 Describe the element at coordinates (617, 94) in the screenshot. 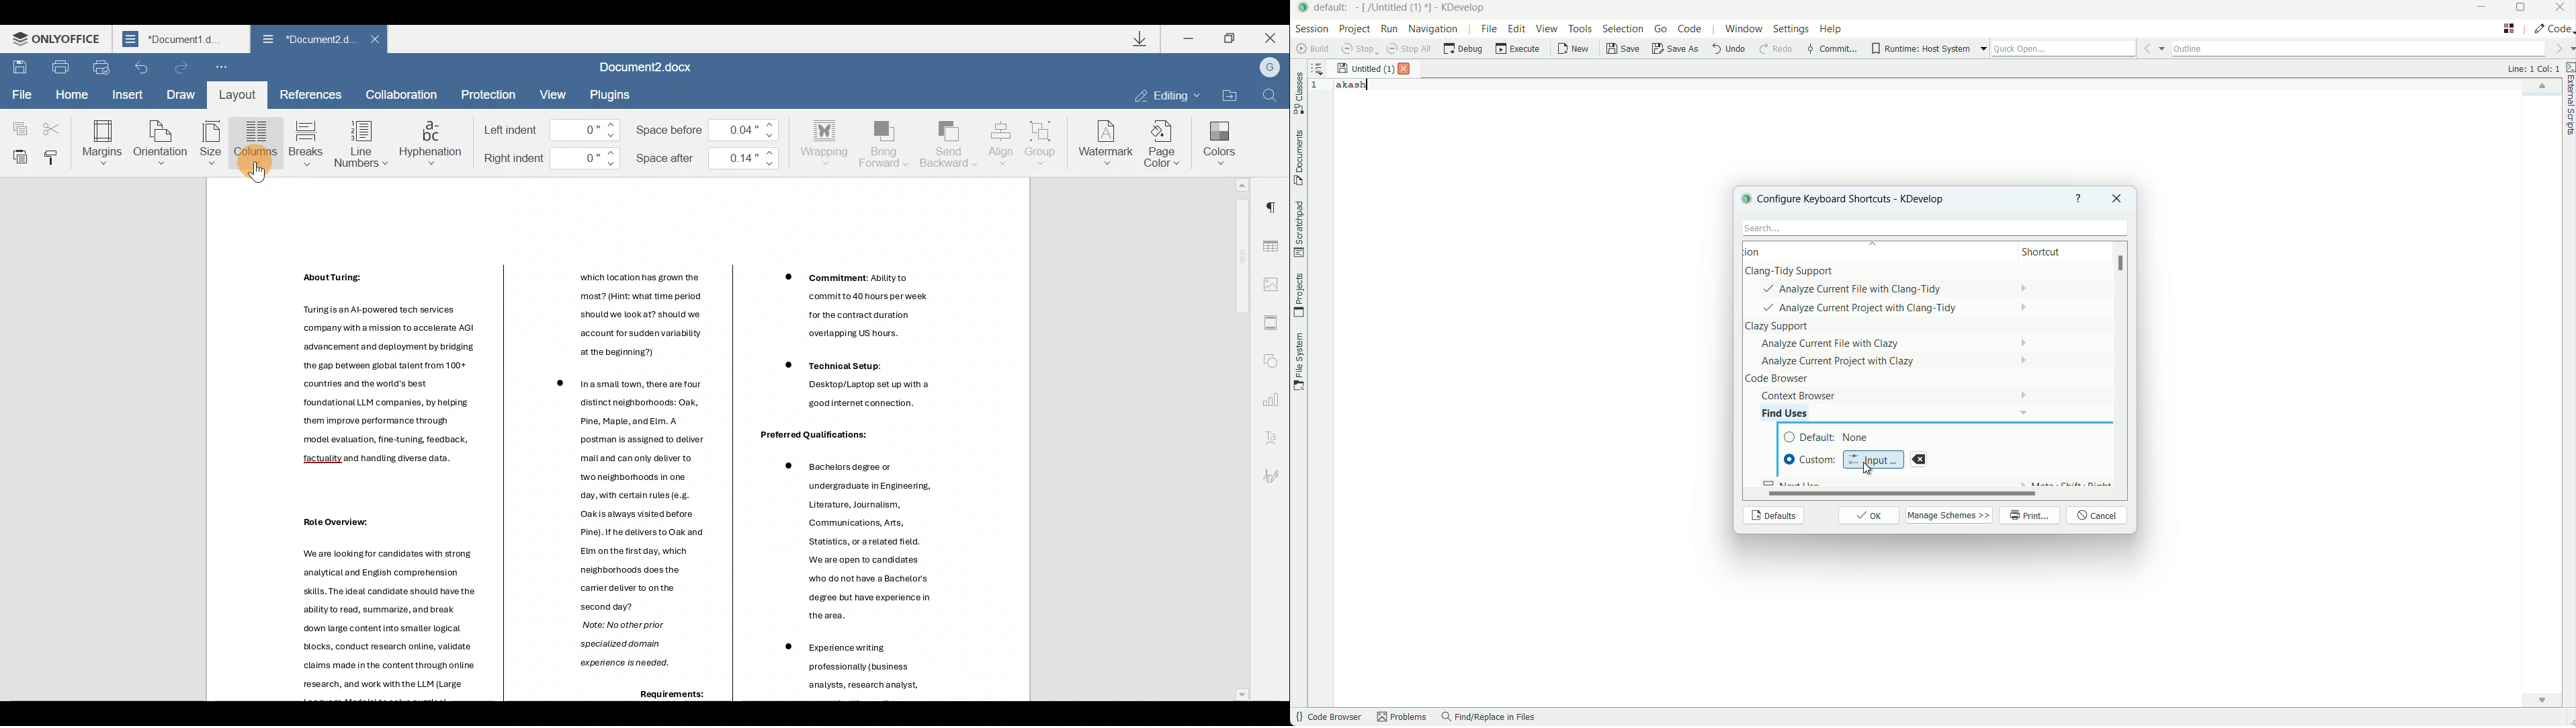

I see `Plugin` at that location.